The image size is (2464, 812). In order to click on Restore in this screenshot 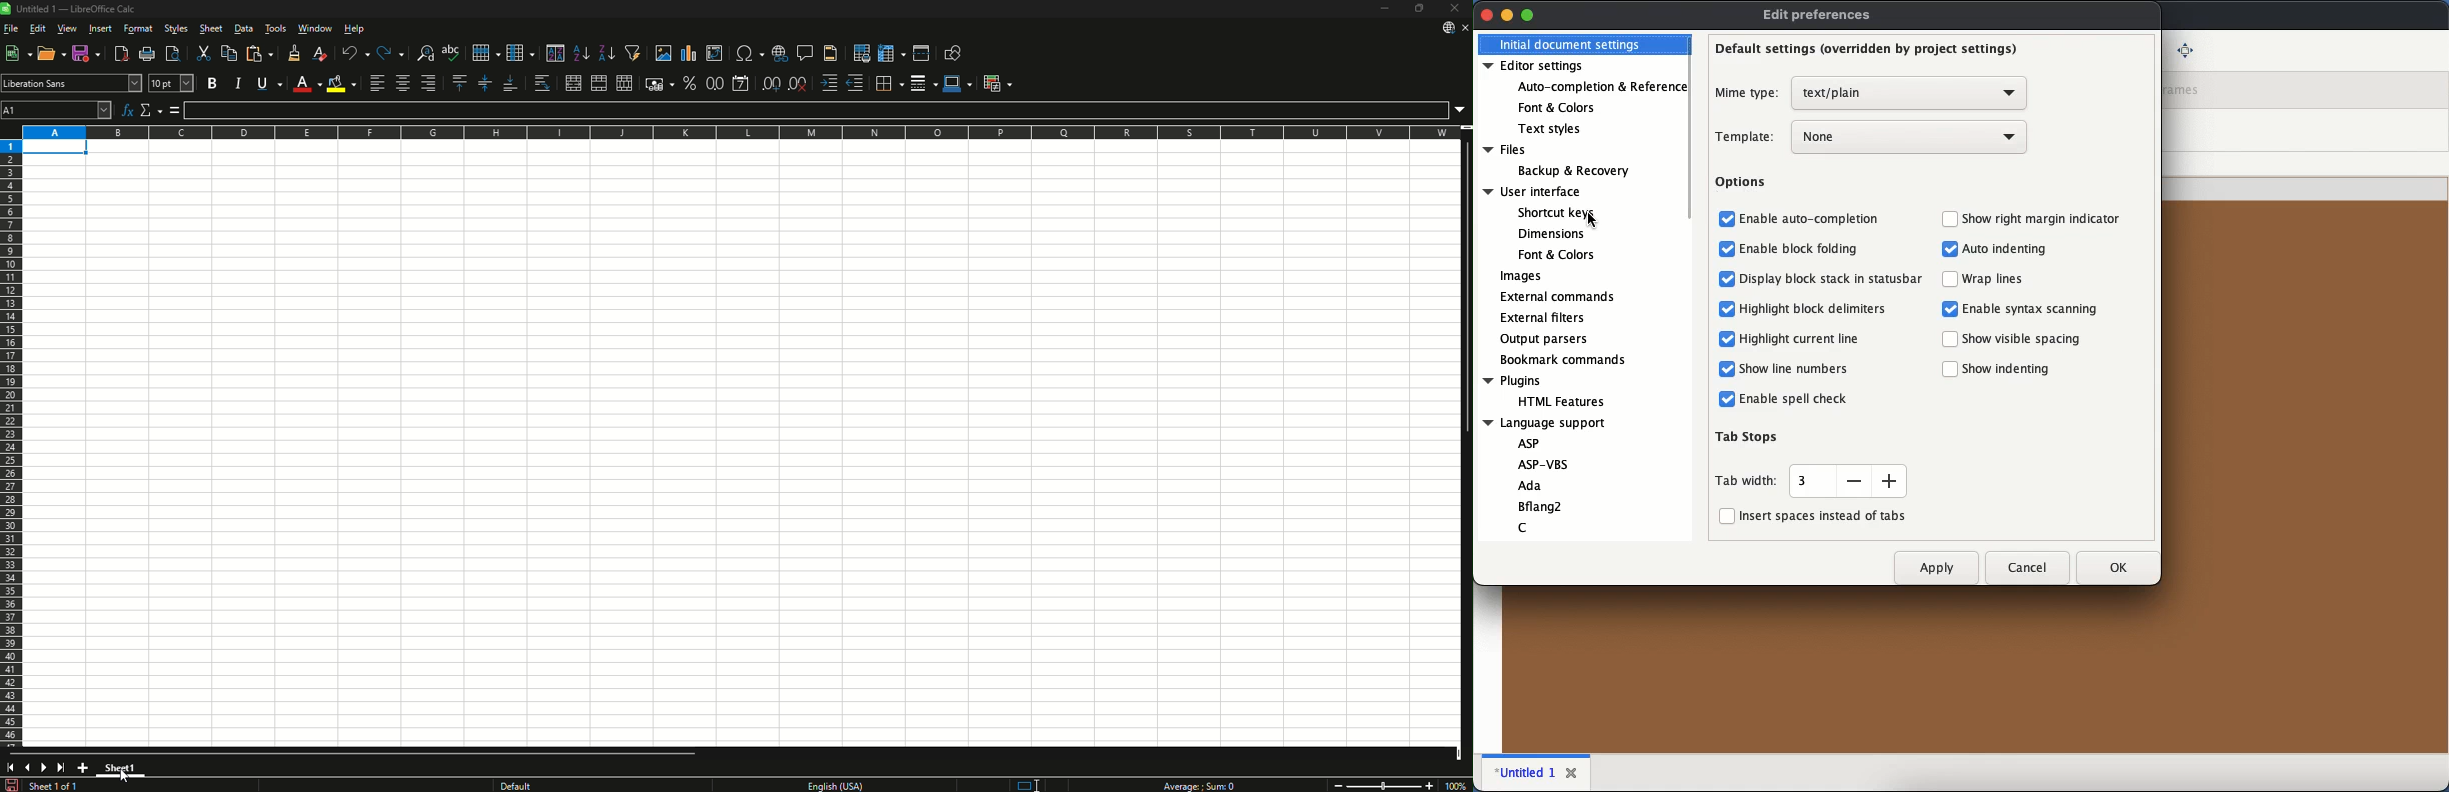, I will do `click(1419, 8)`.